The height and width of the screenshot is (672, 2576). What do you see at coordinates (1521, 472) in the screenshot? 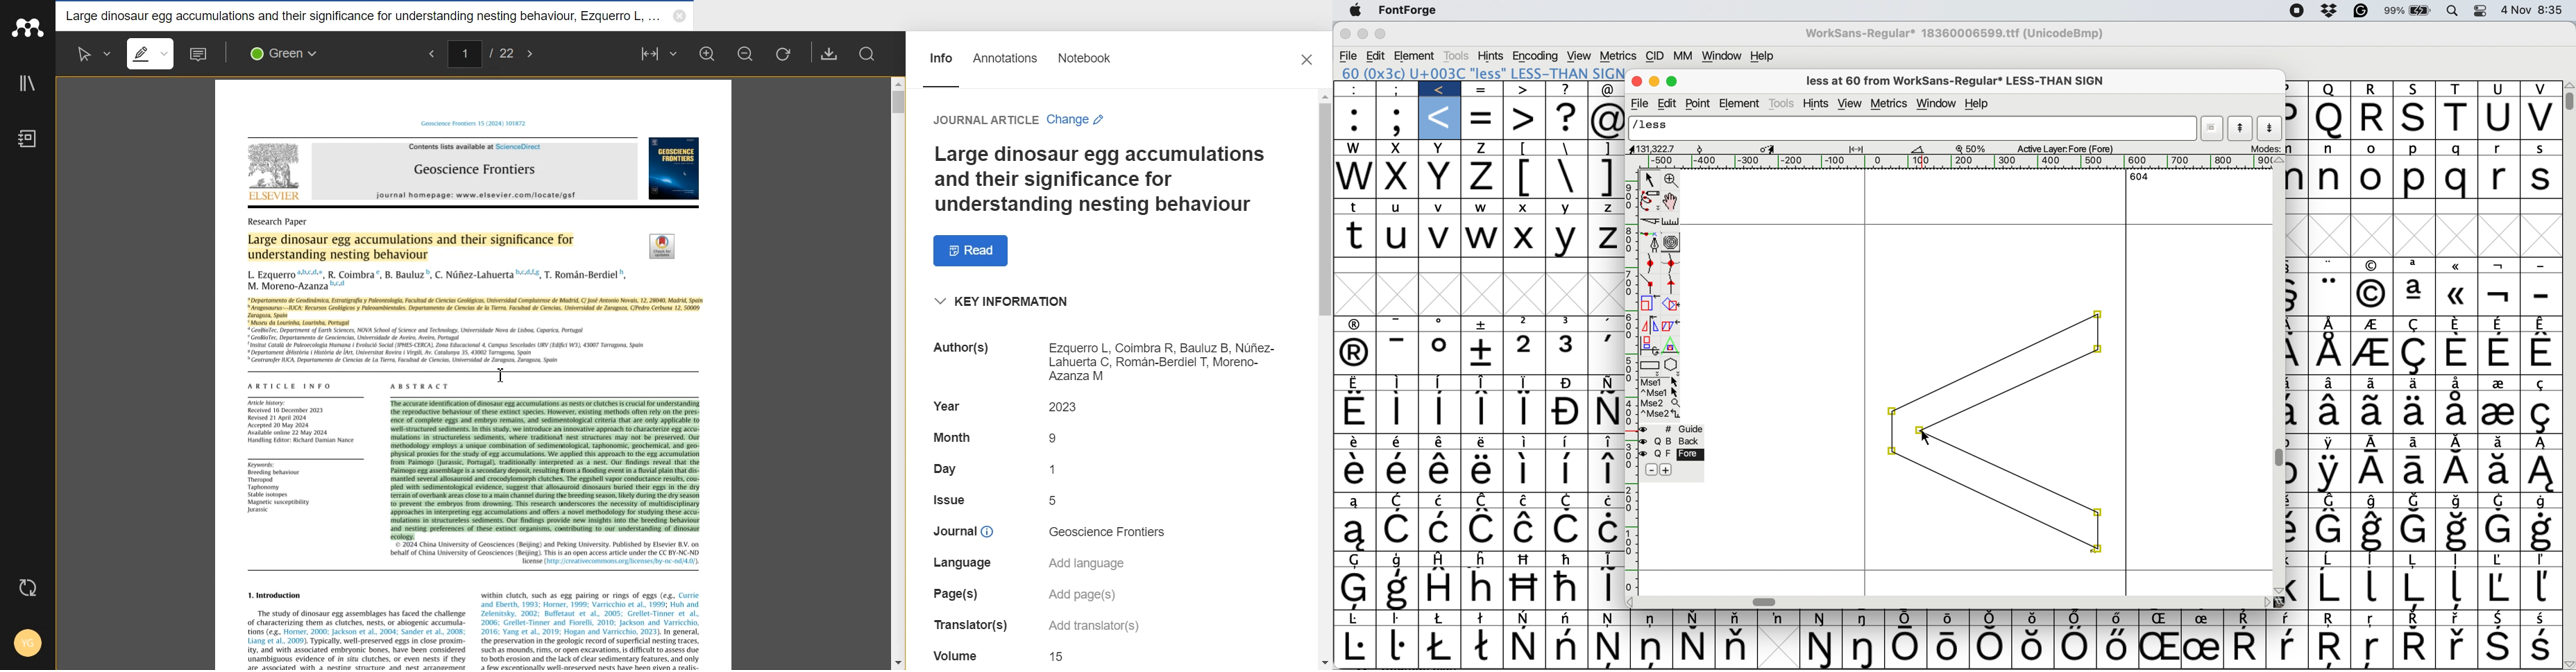
I see `Symbol` at bounding box center [1521, 472].